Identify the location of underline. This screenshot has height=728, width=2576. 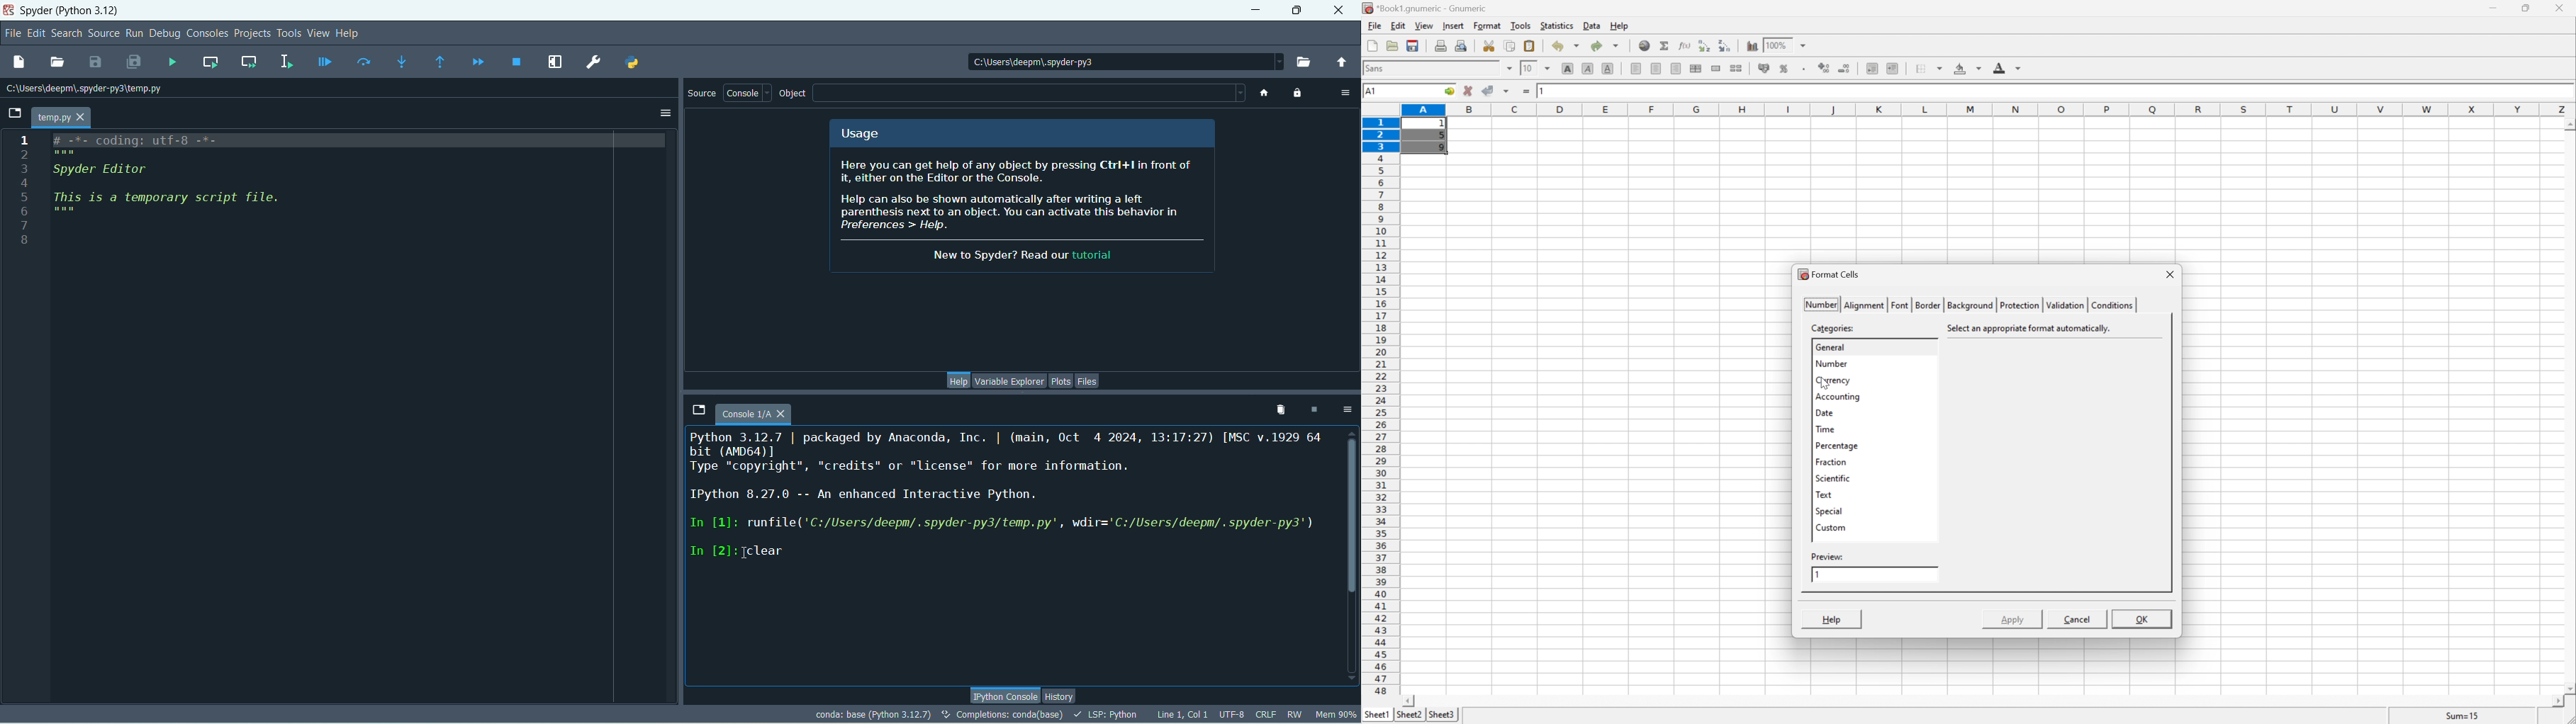
(1609, 69).